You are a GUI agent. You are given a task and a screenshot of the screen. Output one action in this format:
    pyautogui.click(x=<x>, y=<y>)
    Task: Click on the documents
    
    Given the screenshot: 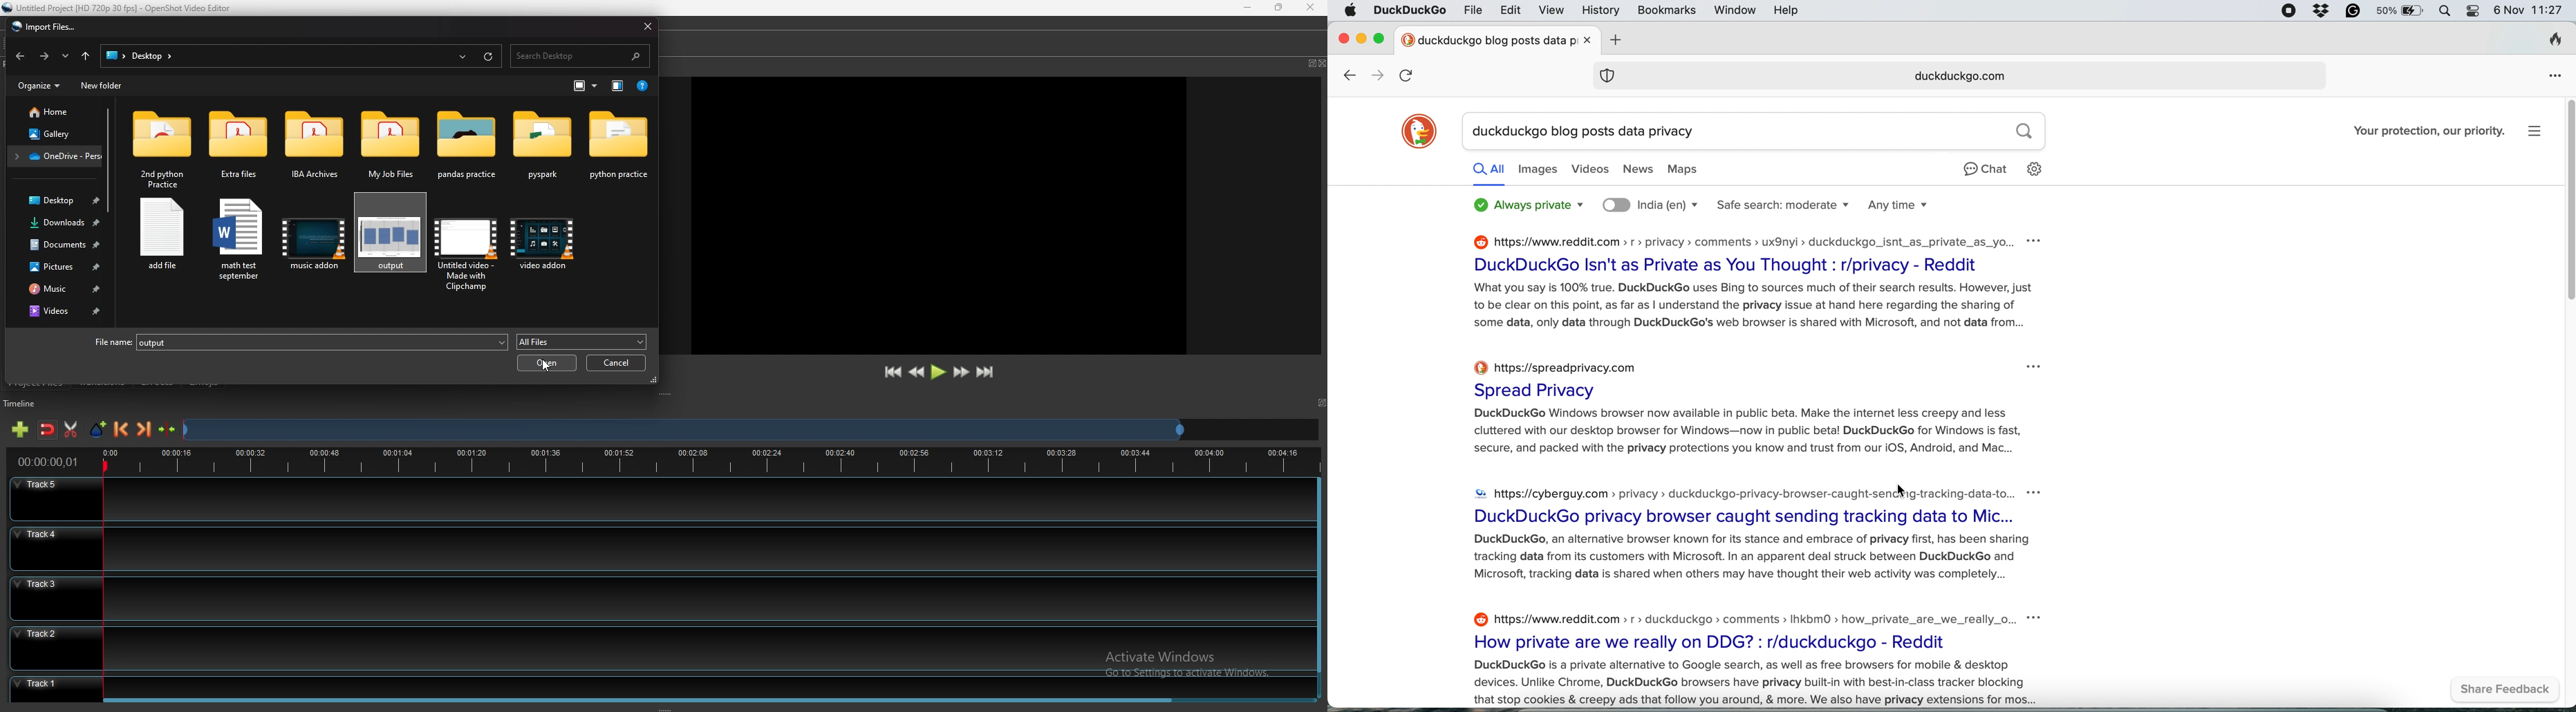 What is the action you would take?
    pyautogui.click(x=59, y=244)
    